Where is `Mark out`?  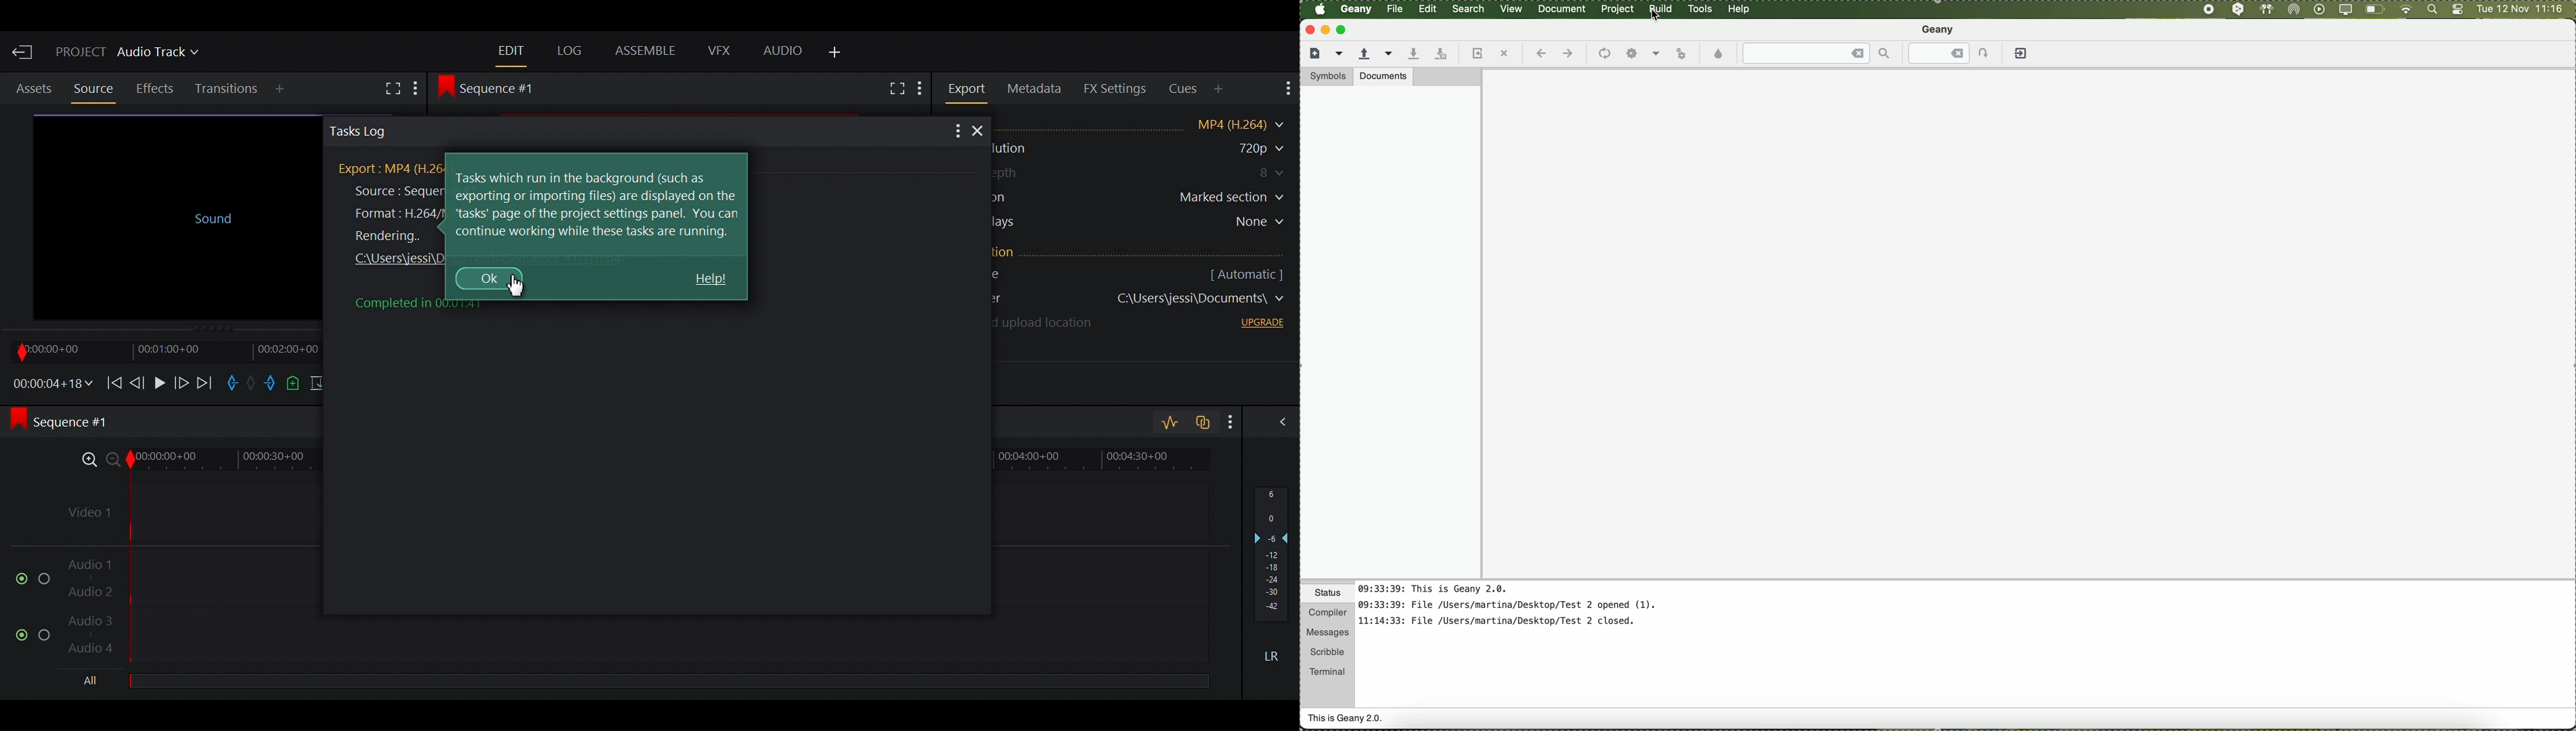 Mark out is located at coordinates (271, 384).